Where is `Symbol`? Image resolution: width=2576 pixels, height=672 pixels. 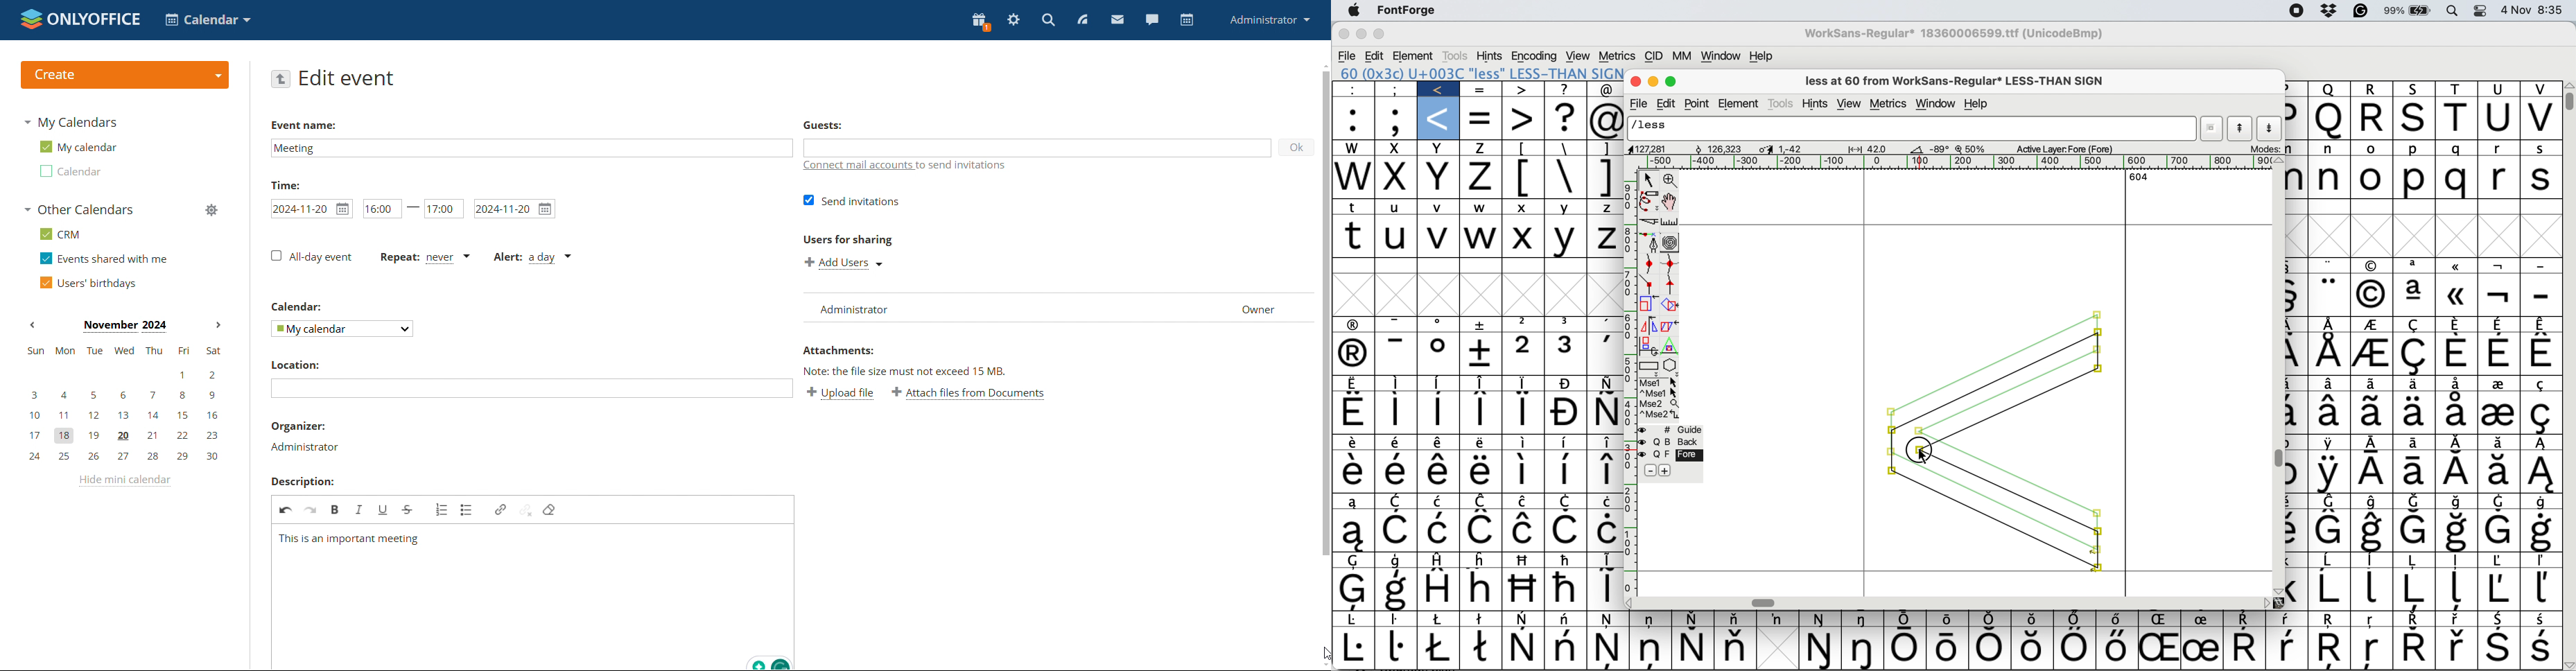
Symbol is located at coordinates (2297, 295).